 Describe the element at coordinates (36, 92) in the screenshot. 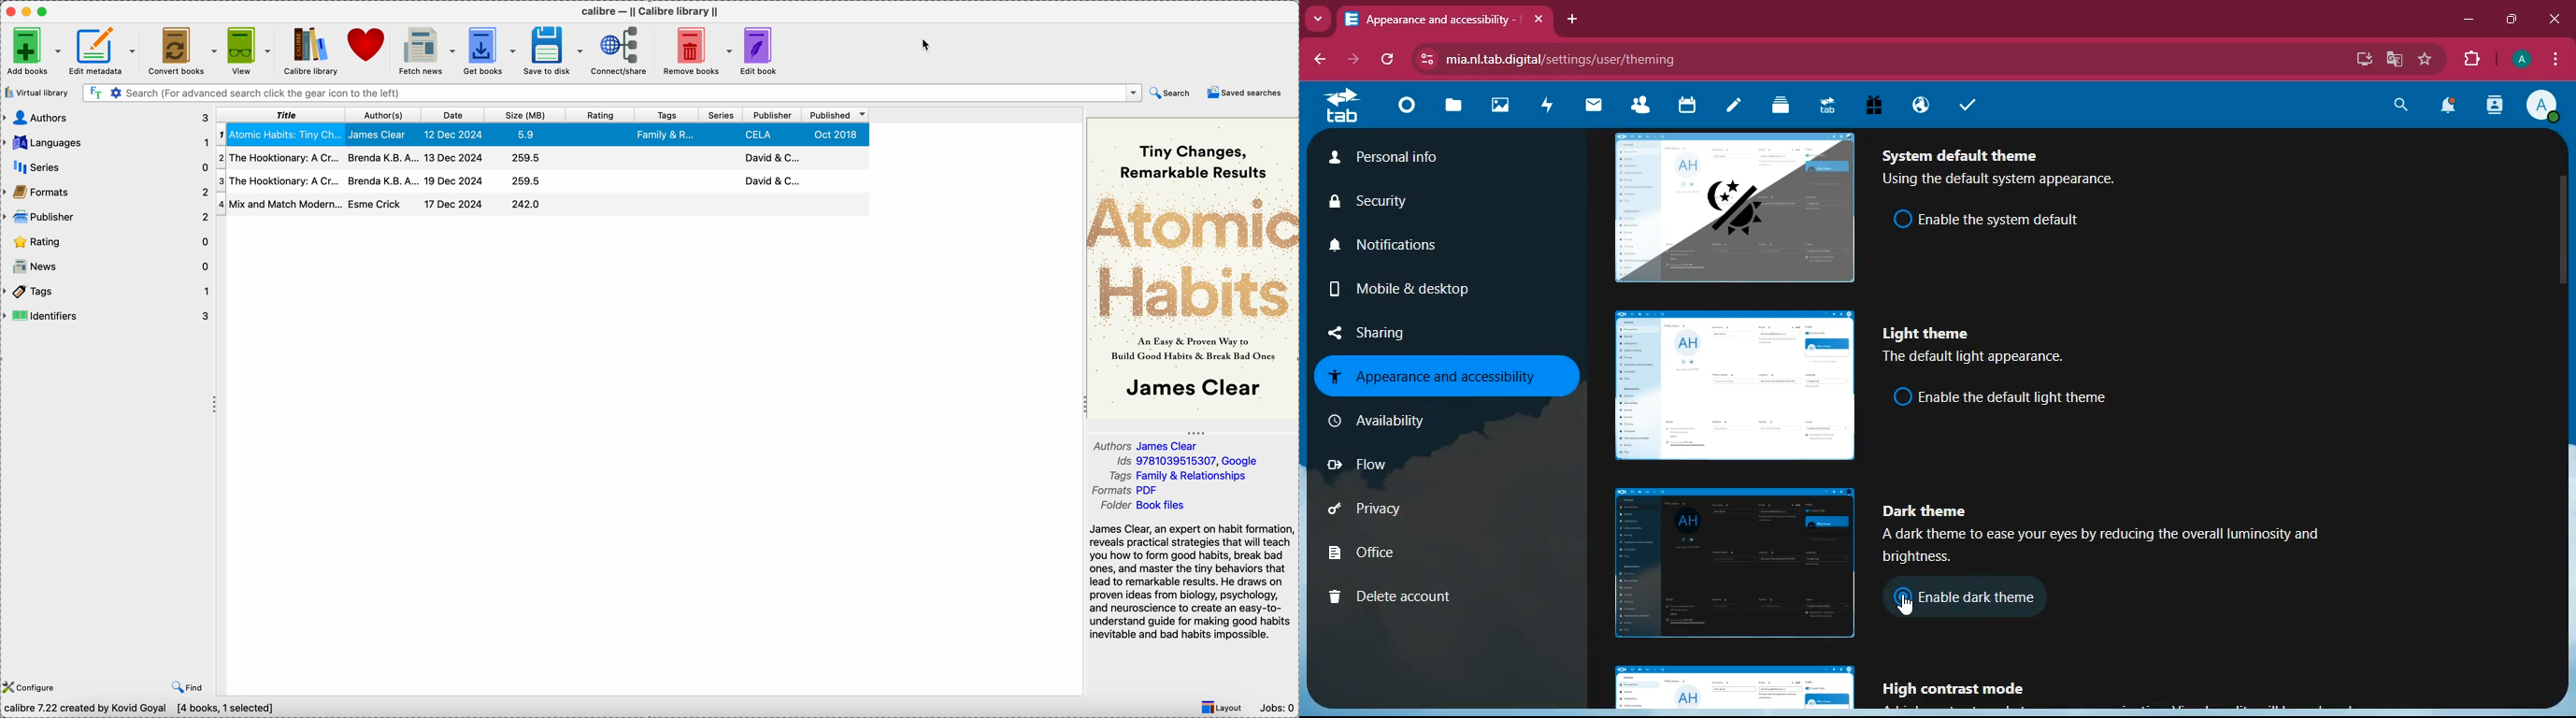

I see `virtual library` at that location.